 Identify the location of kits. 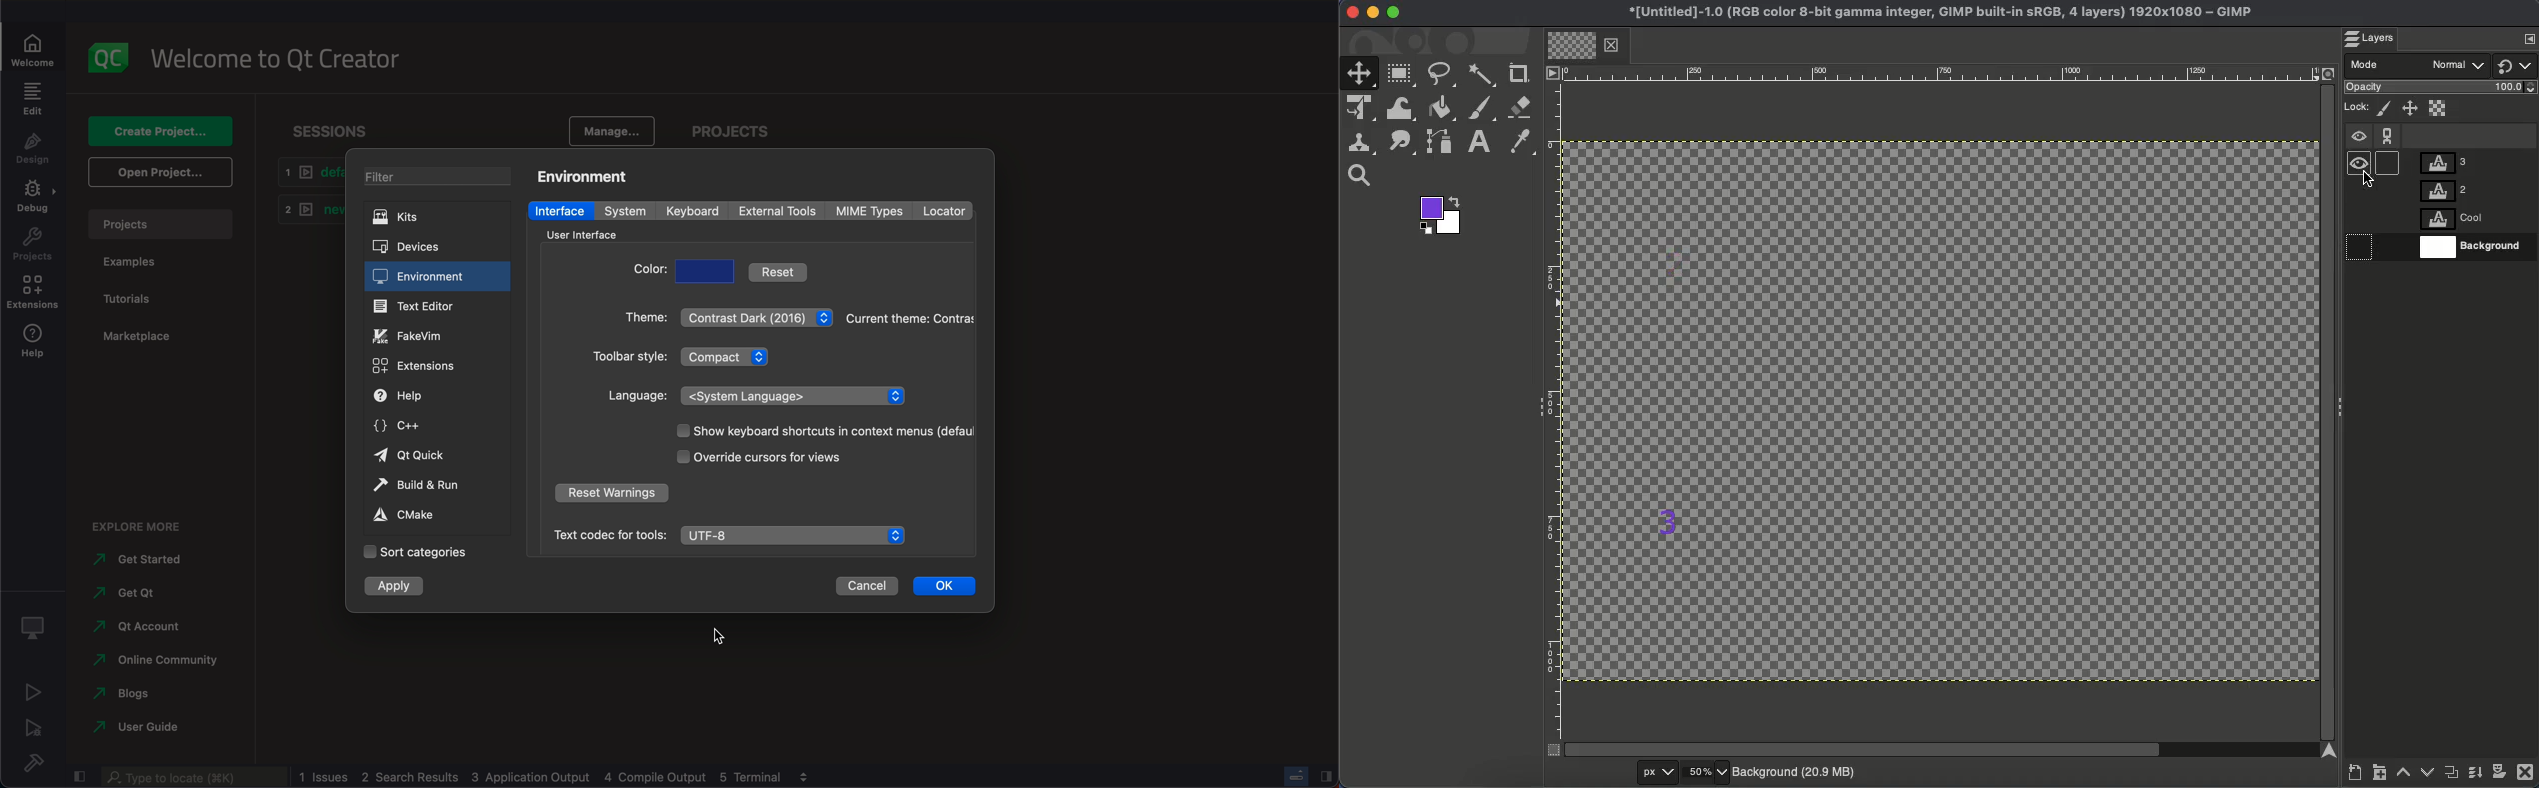
(432, 217).